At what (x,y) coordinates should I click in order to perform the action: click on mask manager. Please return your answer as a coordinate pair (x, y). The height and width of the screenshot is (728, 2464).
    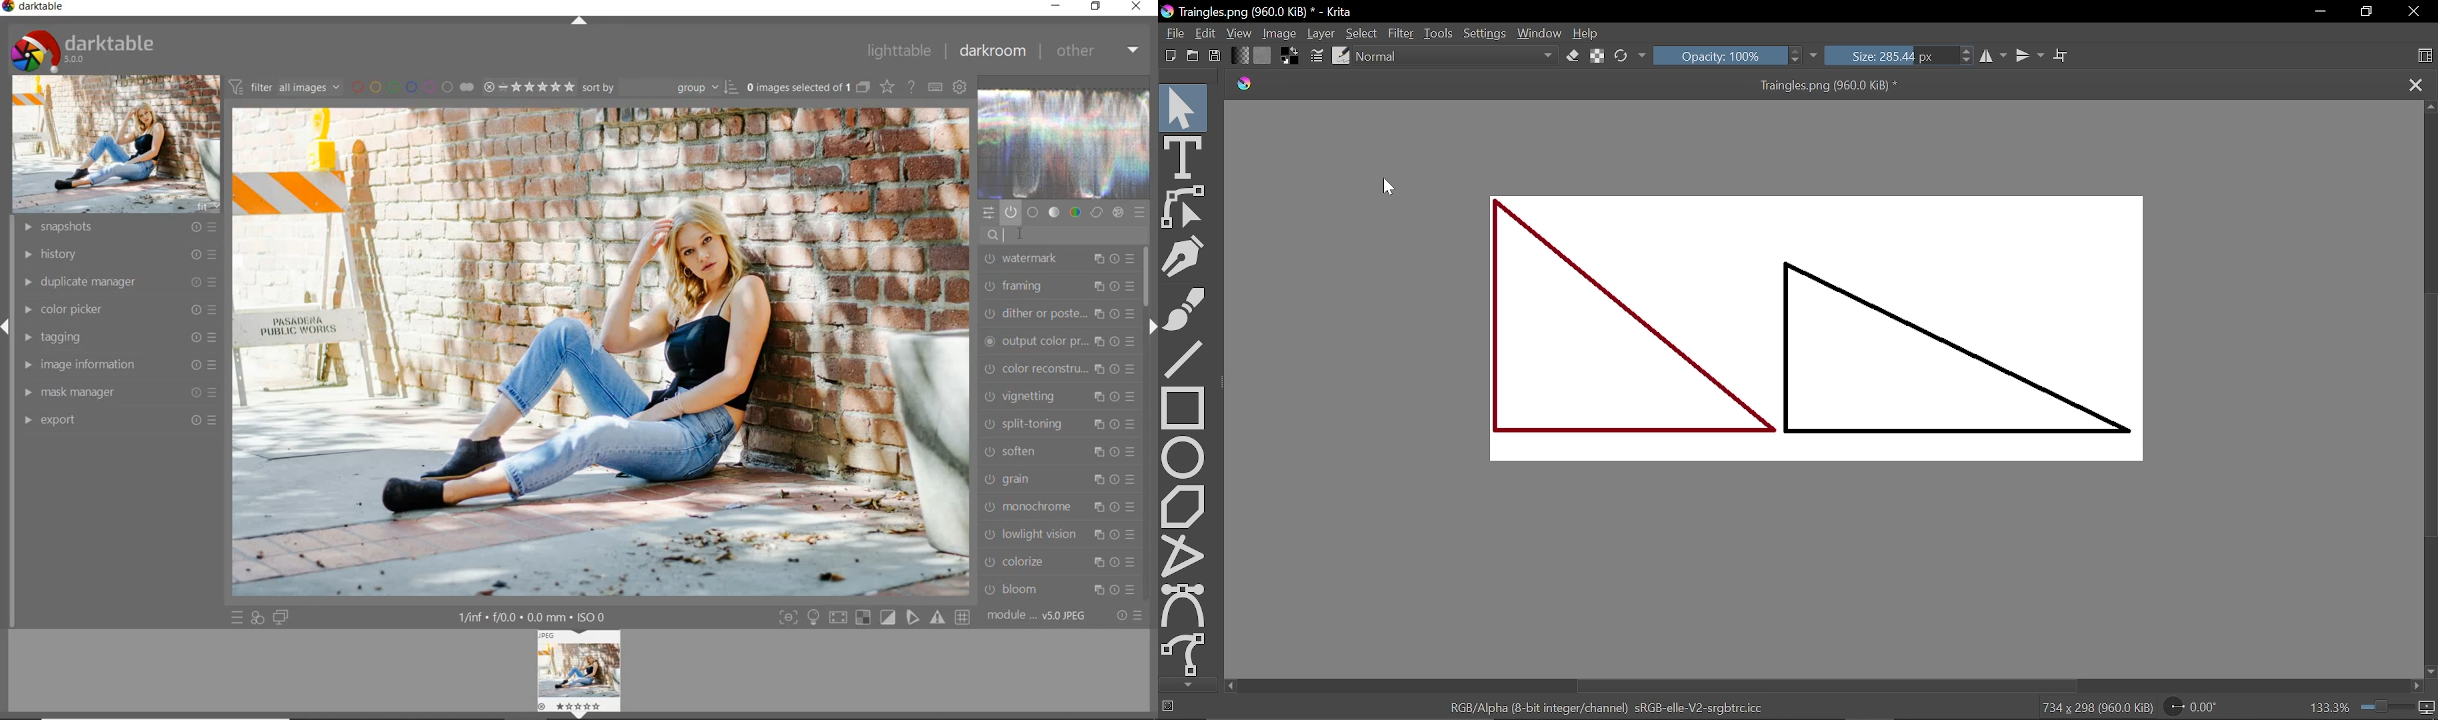
    Looking at the image, I should click on (117, 393).